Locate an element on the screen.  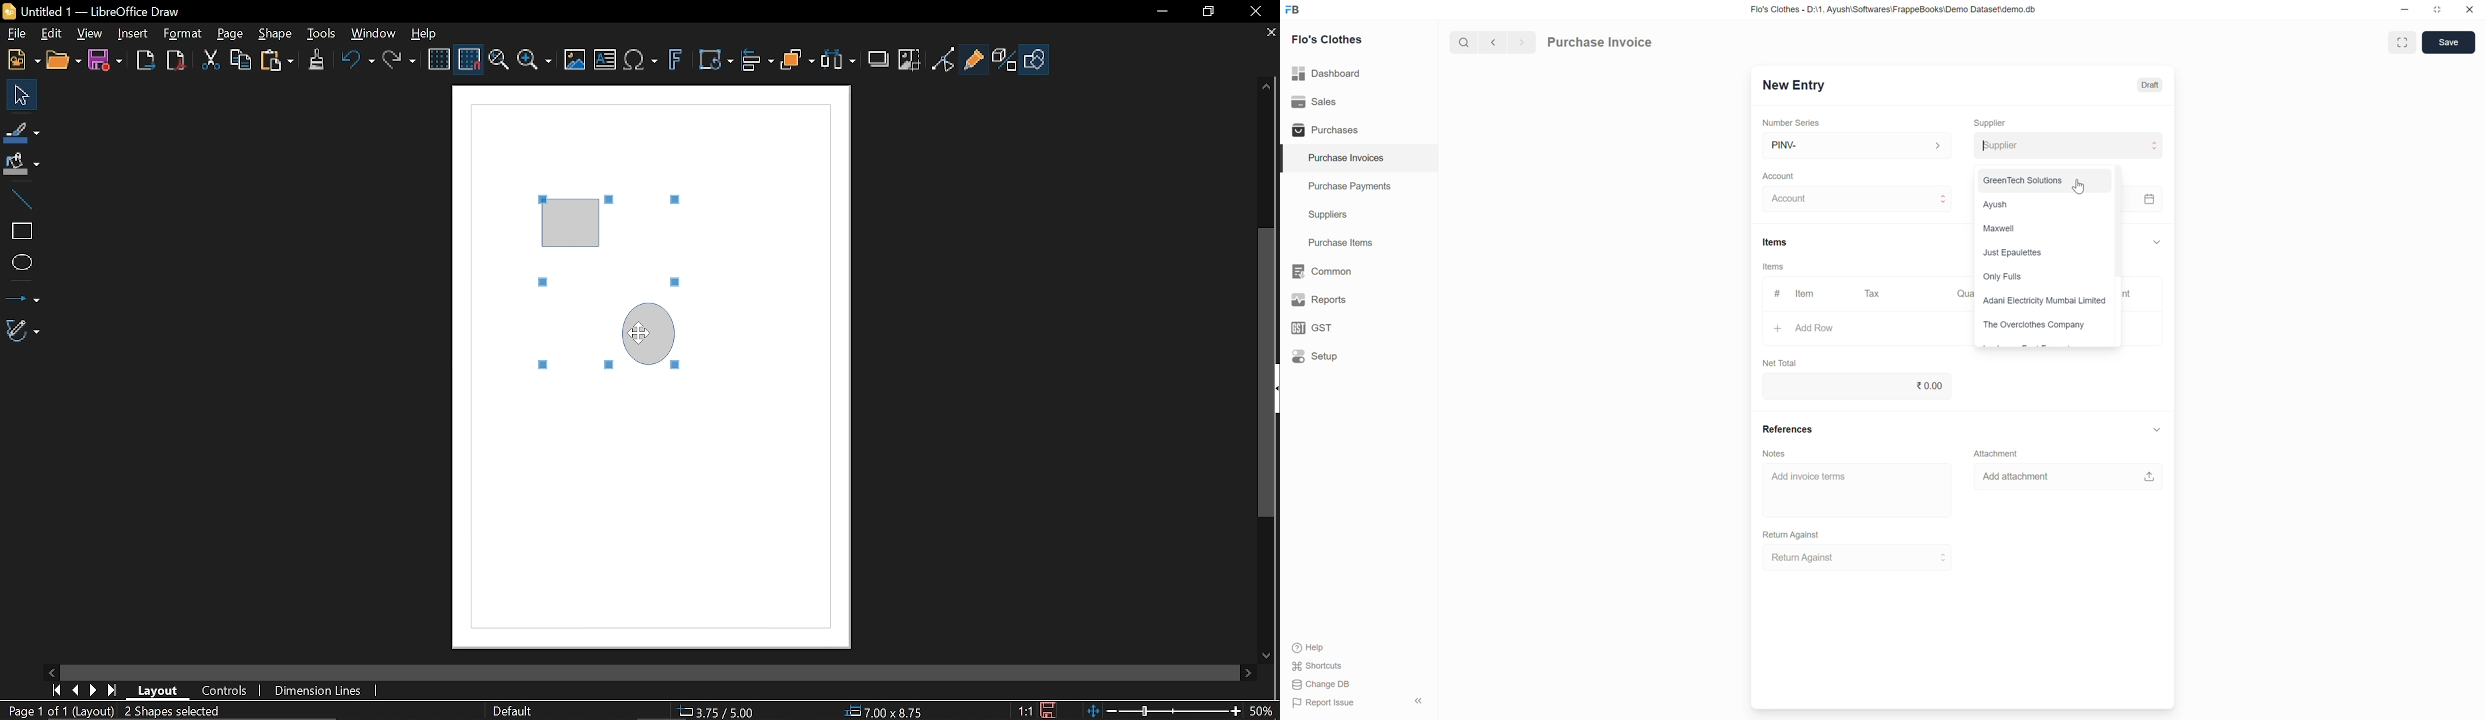
Save is located at coordinates (108, 61).